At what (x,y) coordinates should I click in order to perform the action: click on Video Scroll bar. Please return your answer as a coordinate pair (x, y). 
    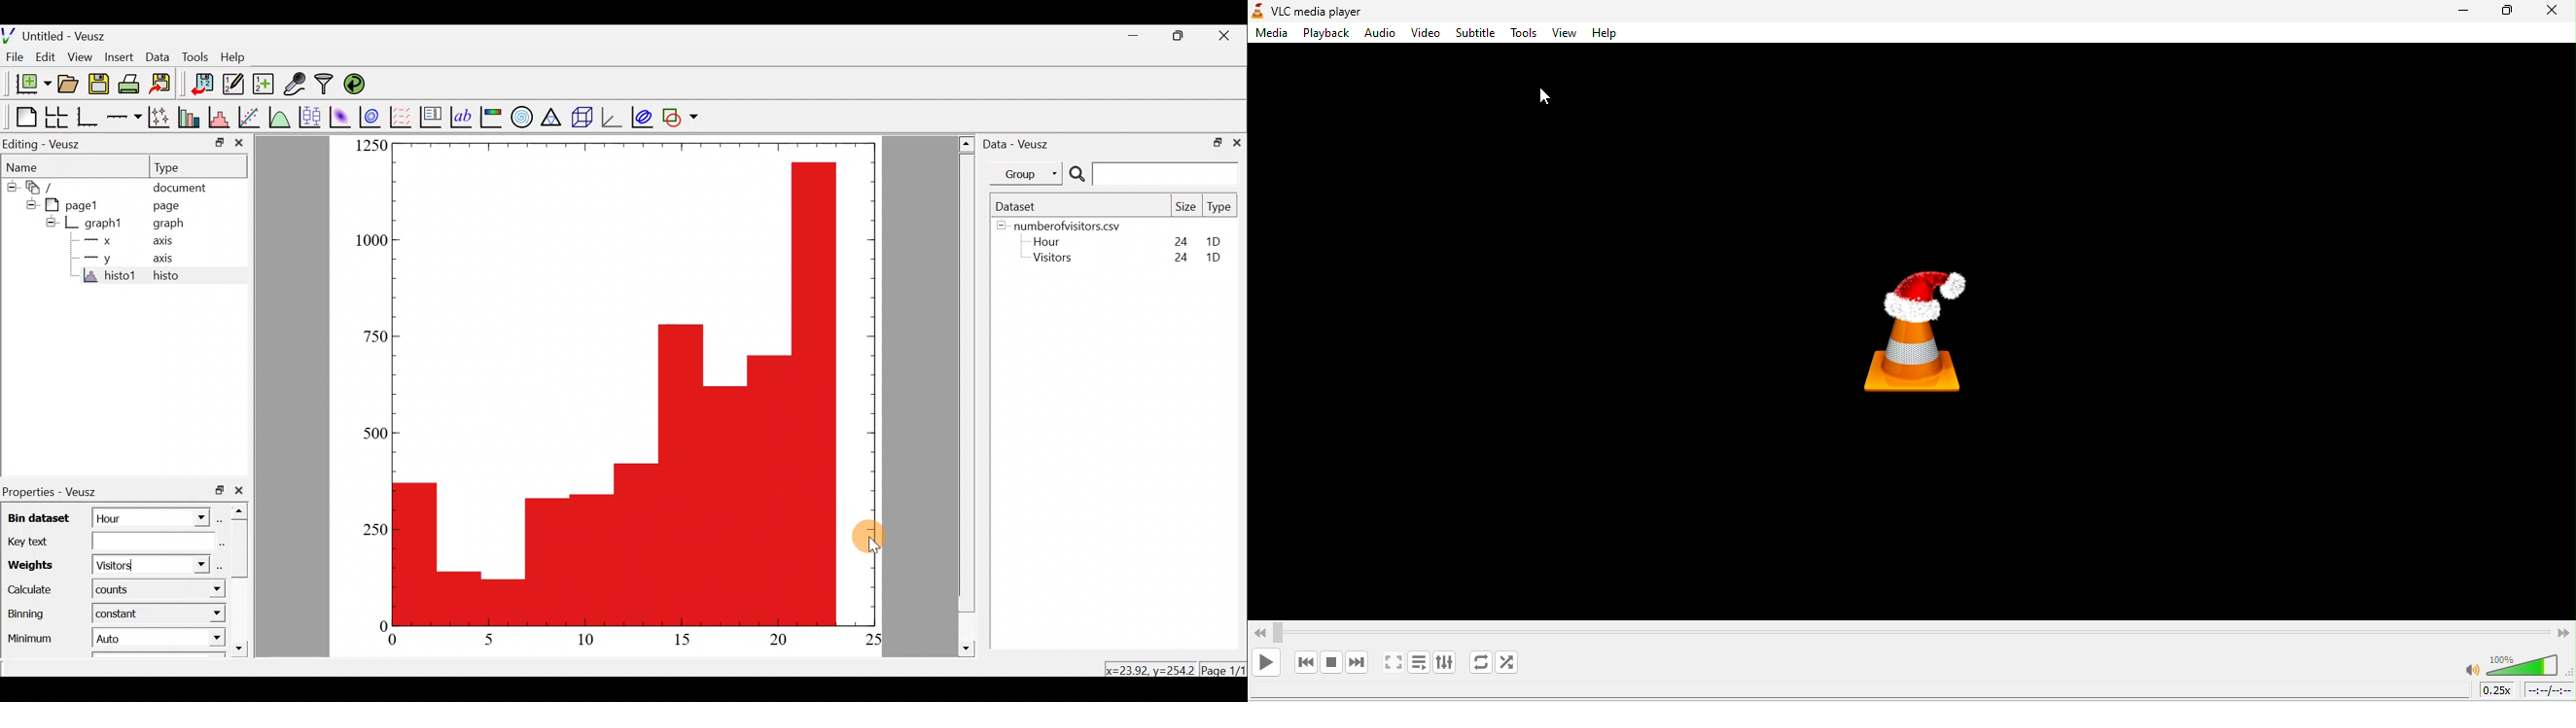
    Looking at the image, I should click on (1911, 632).